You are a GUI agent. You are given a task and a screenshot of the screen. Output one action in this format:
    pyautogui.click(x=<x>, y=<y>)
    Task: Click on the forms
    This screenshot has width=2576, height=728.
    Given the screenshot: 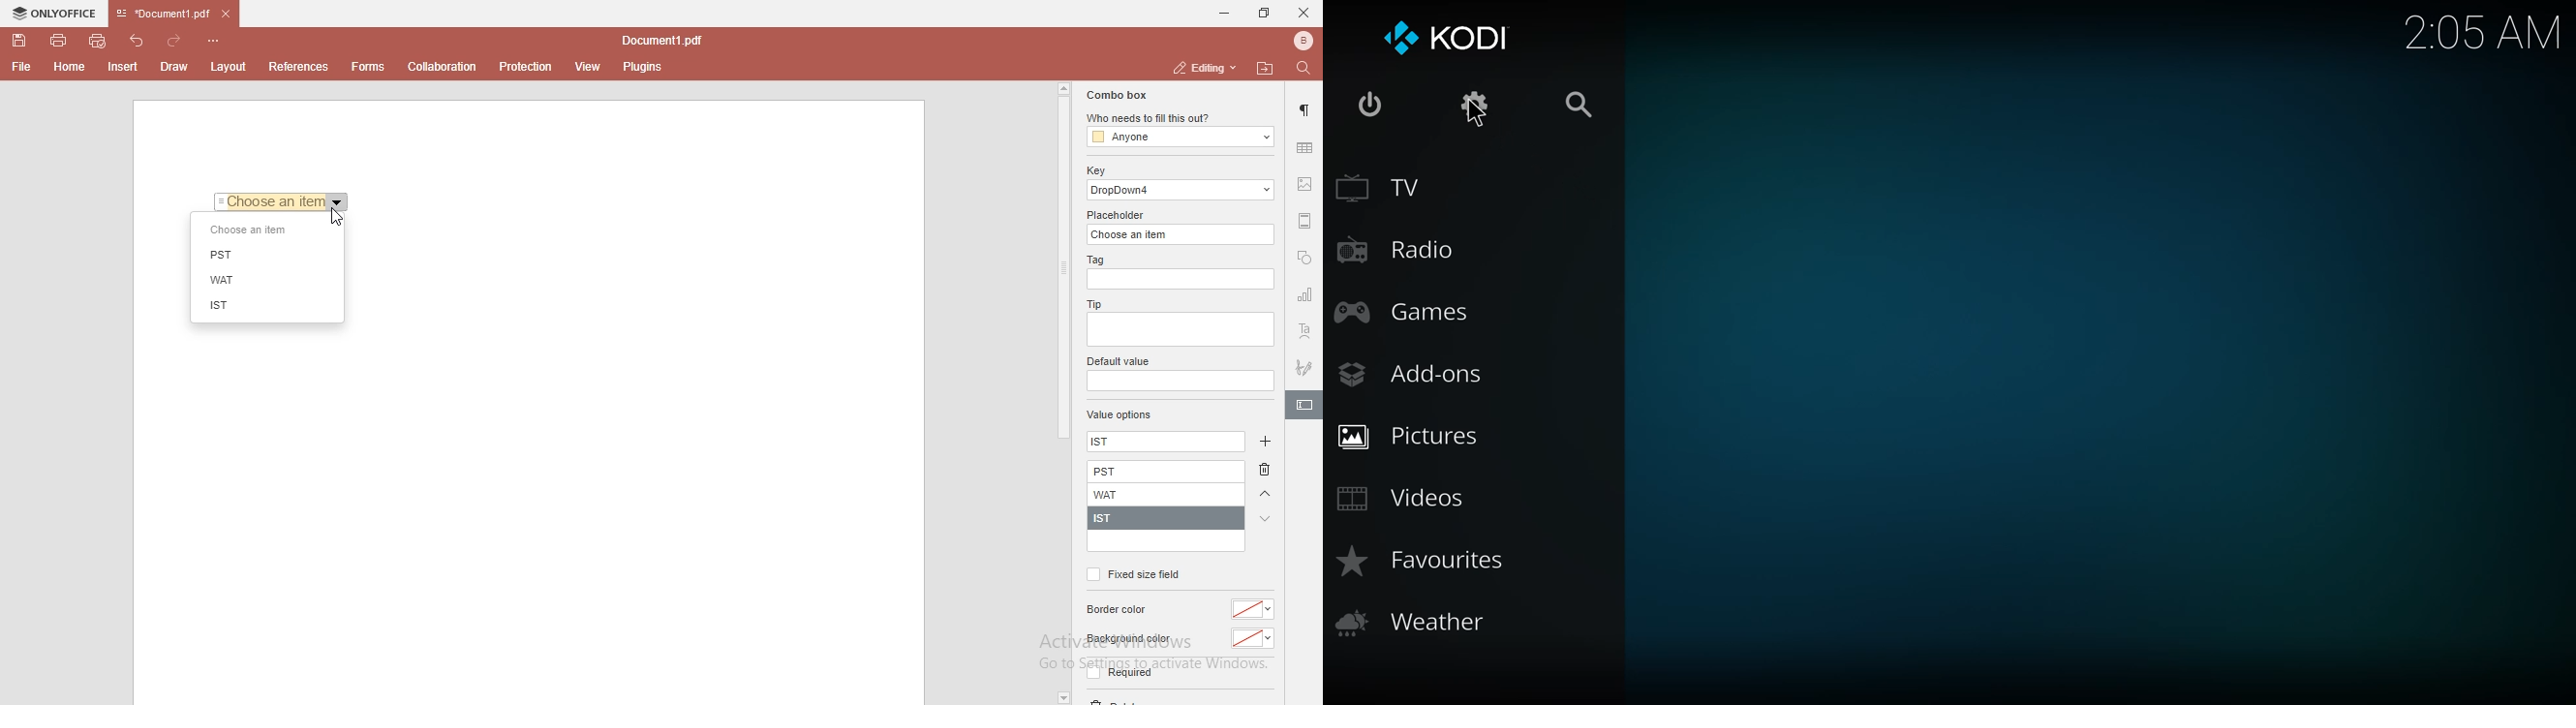 What is the action you would take?
    pyautogui.click(x=368, y=67)
    